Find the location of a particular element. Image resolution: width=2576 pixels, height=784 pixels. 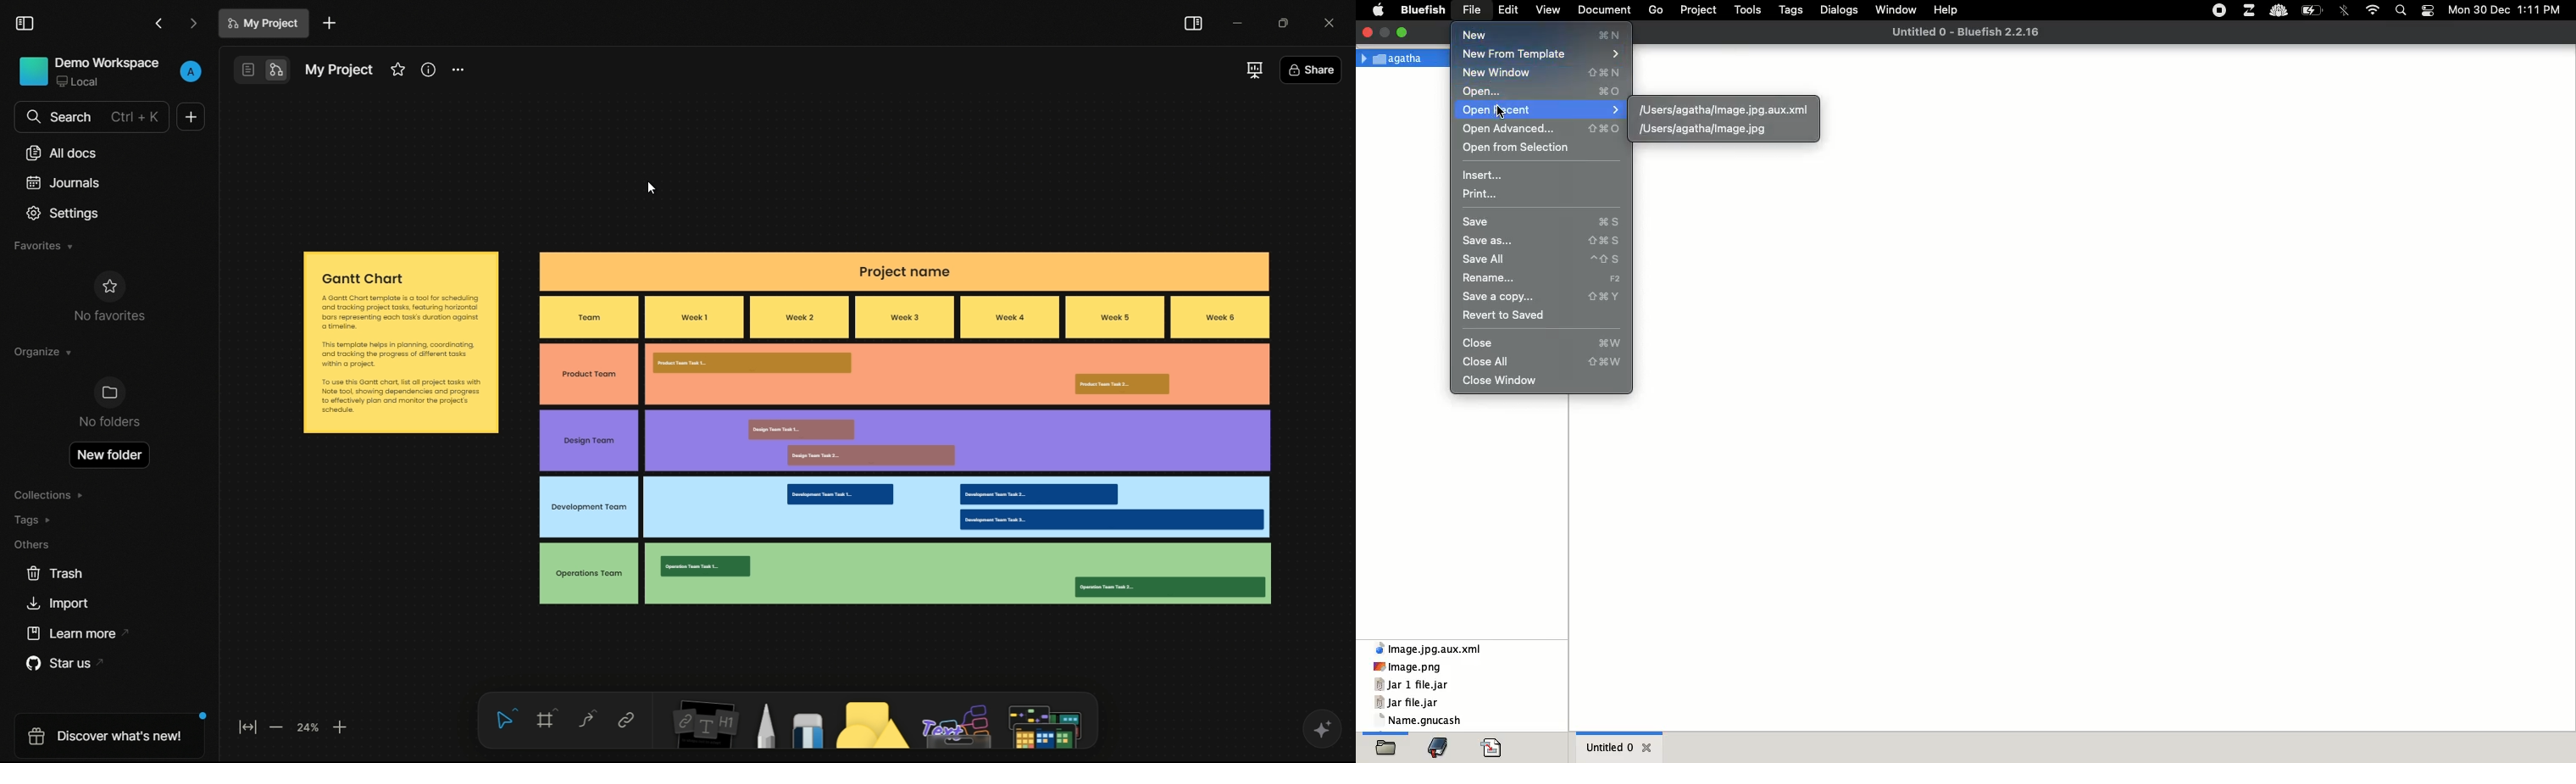

page mode is located at coordinates (247, 69).